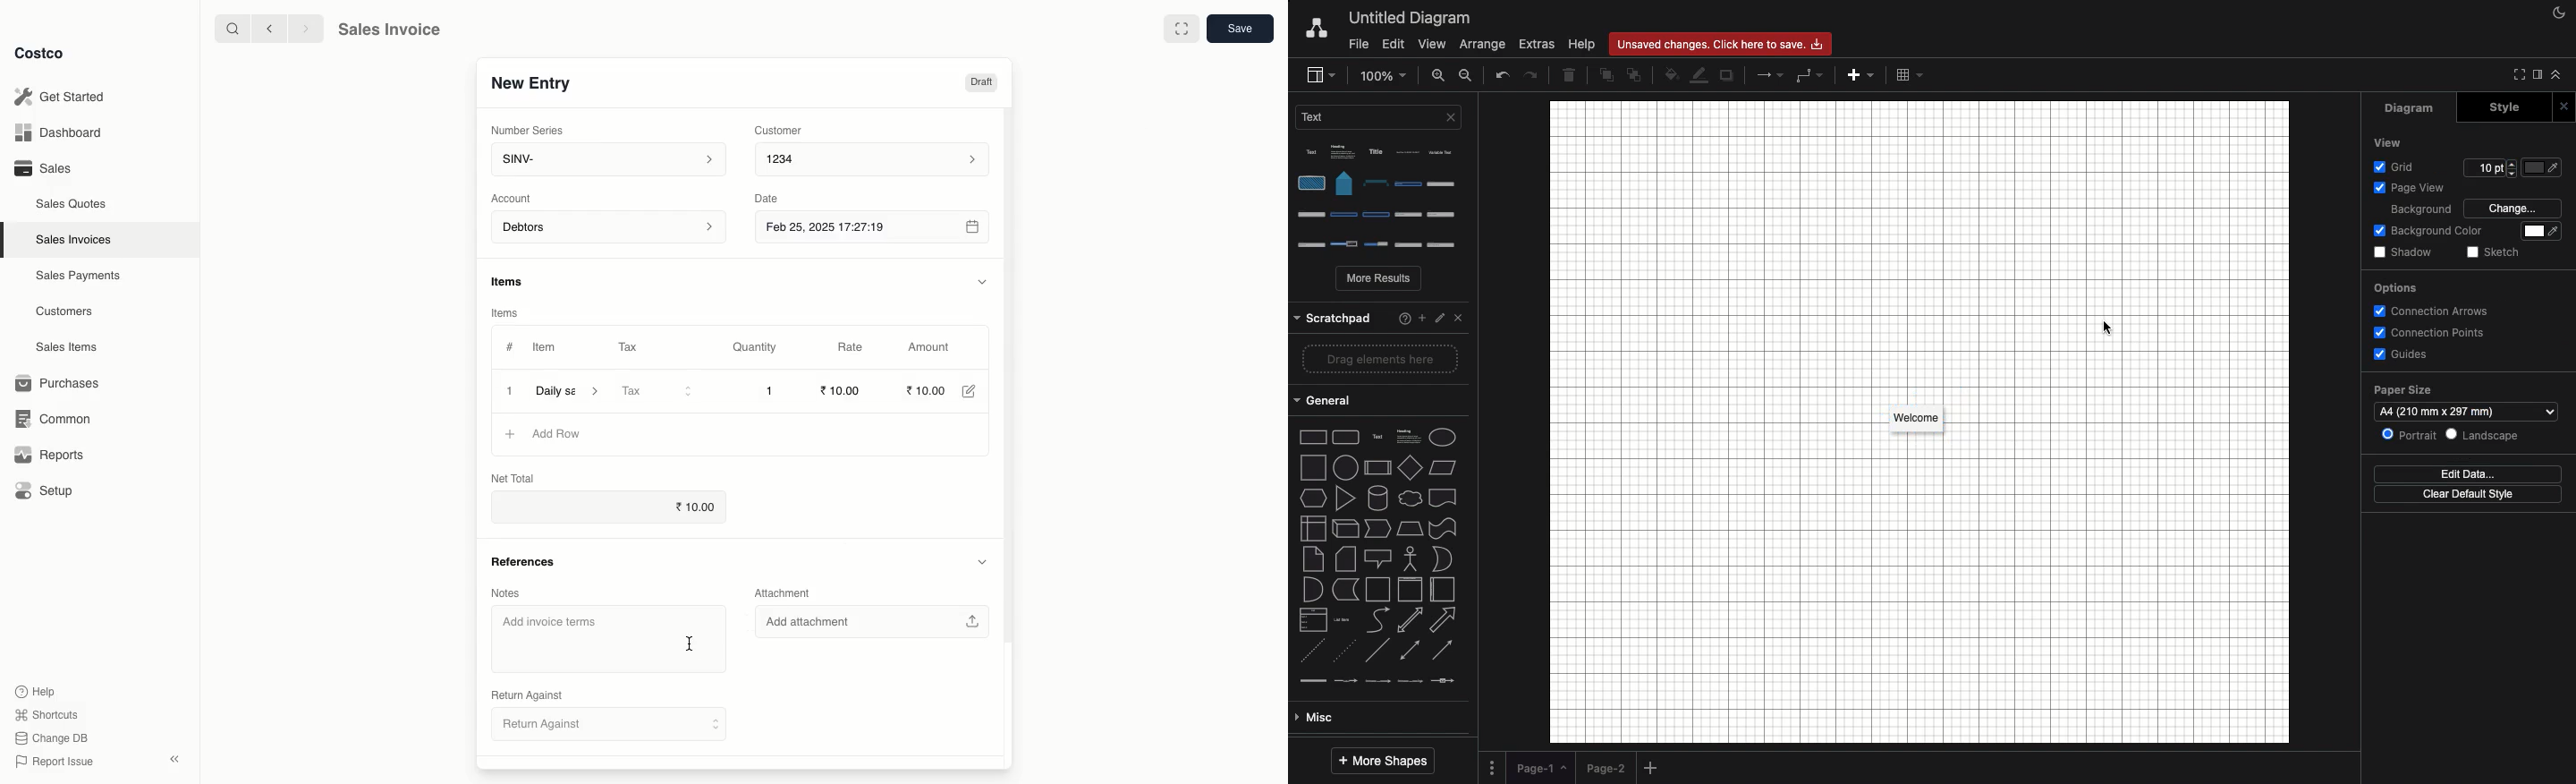  Describe the element at coordinates (1502, 76) in the screenshot. I see `Undo` at that location.